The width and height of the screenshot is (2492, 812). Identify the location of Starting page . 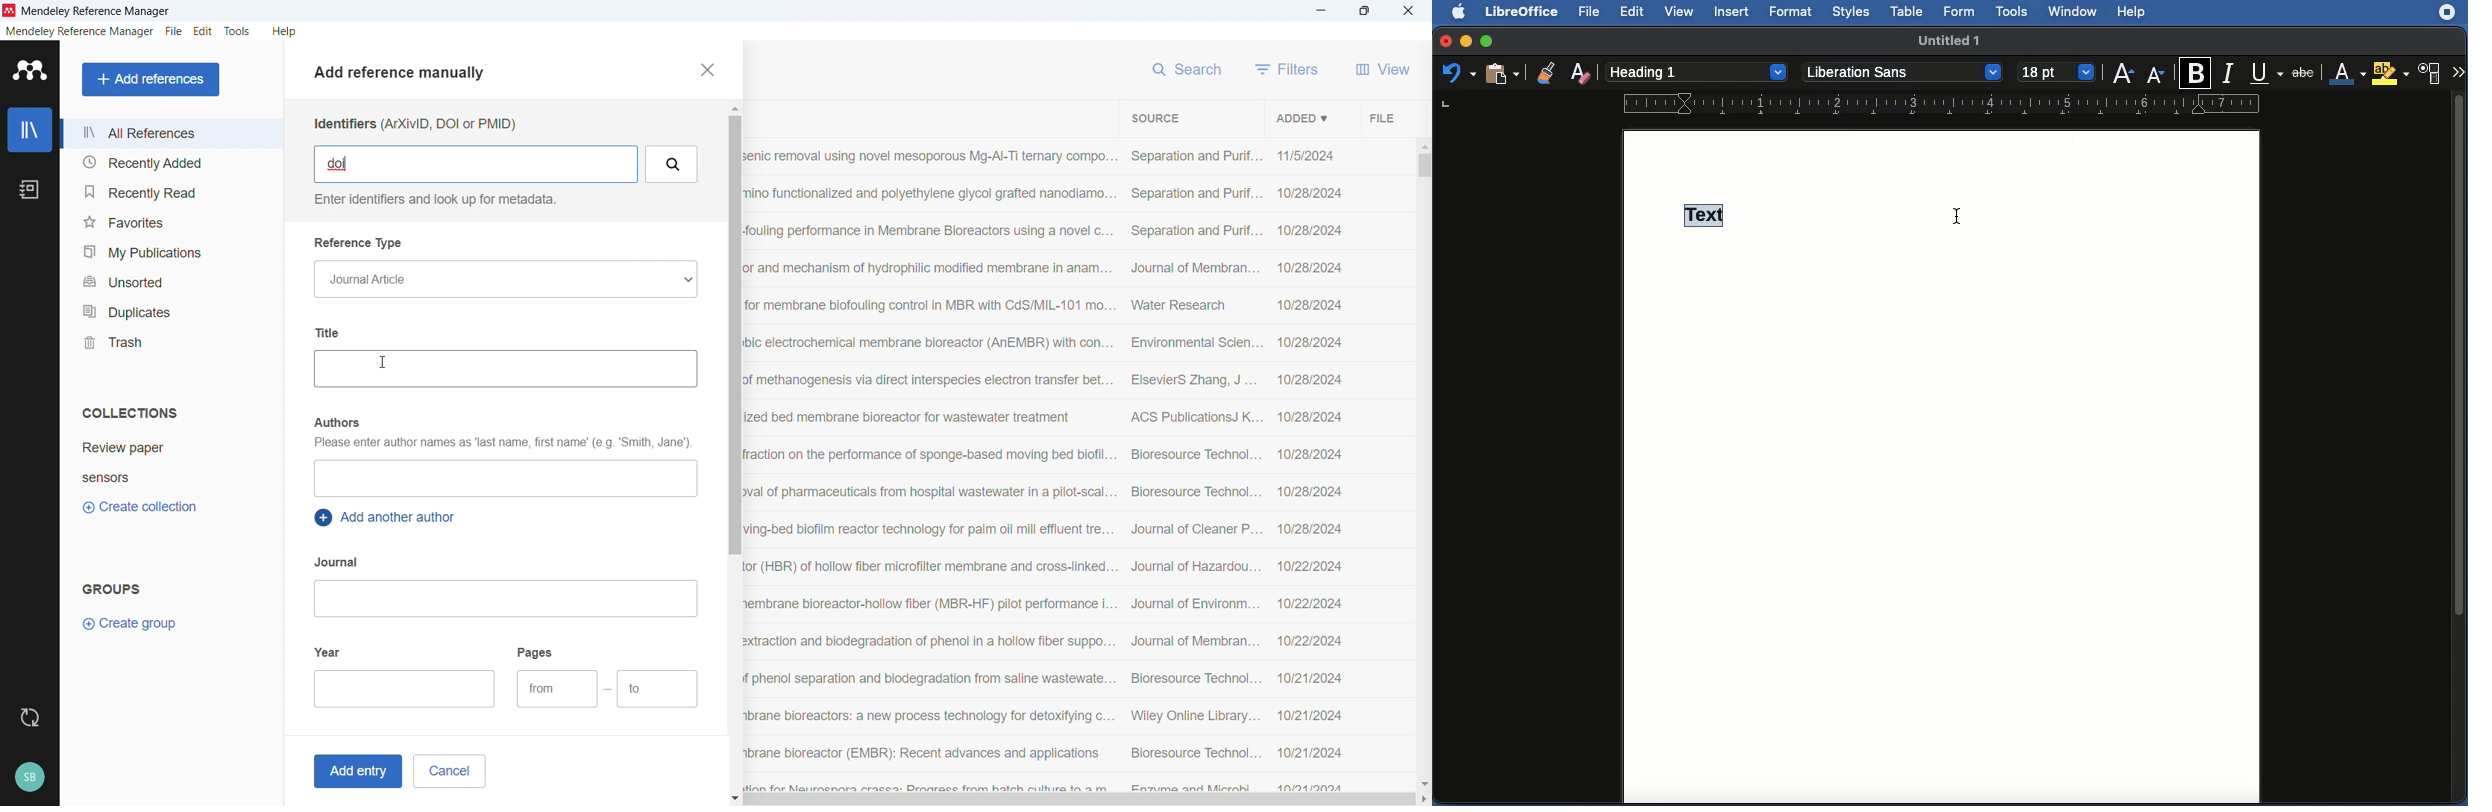
(557, 689).